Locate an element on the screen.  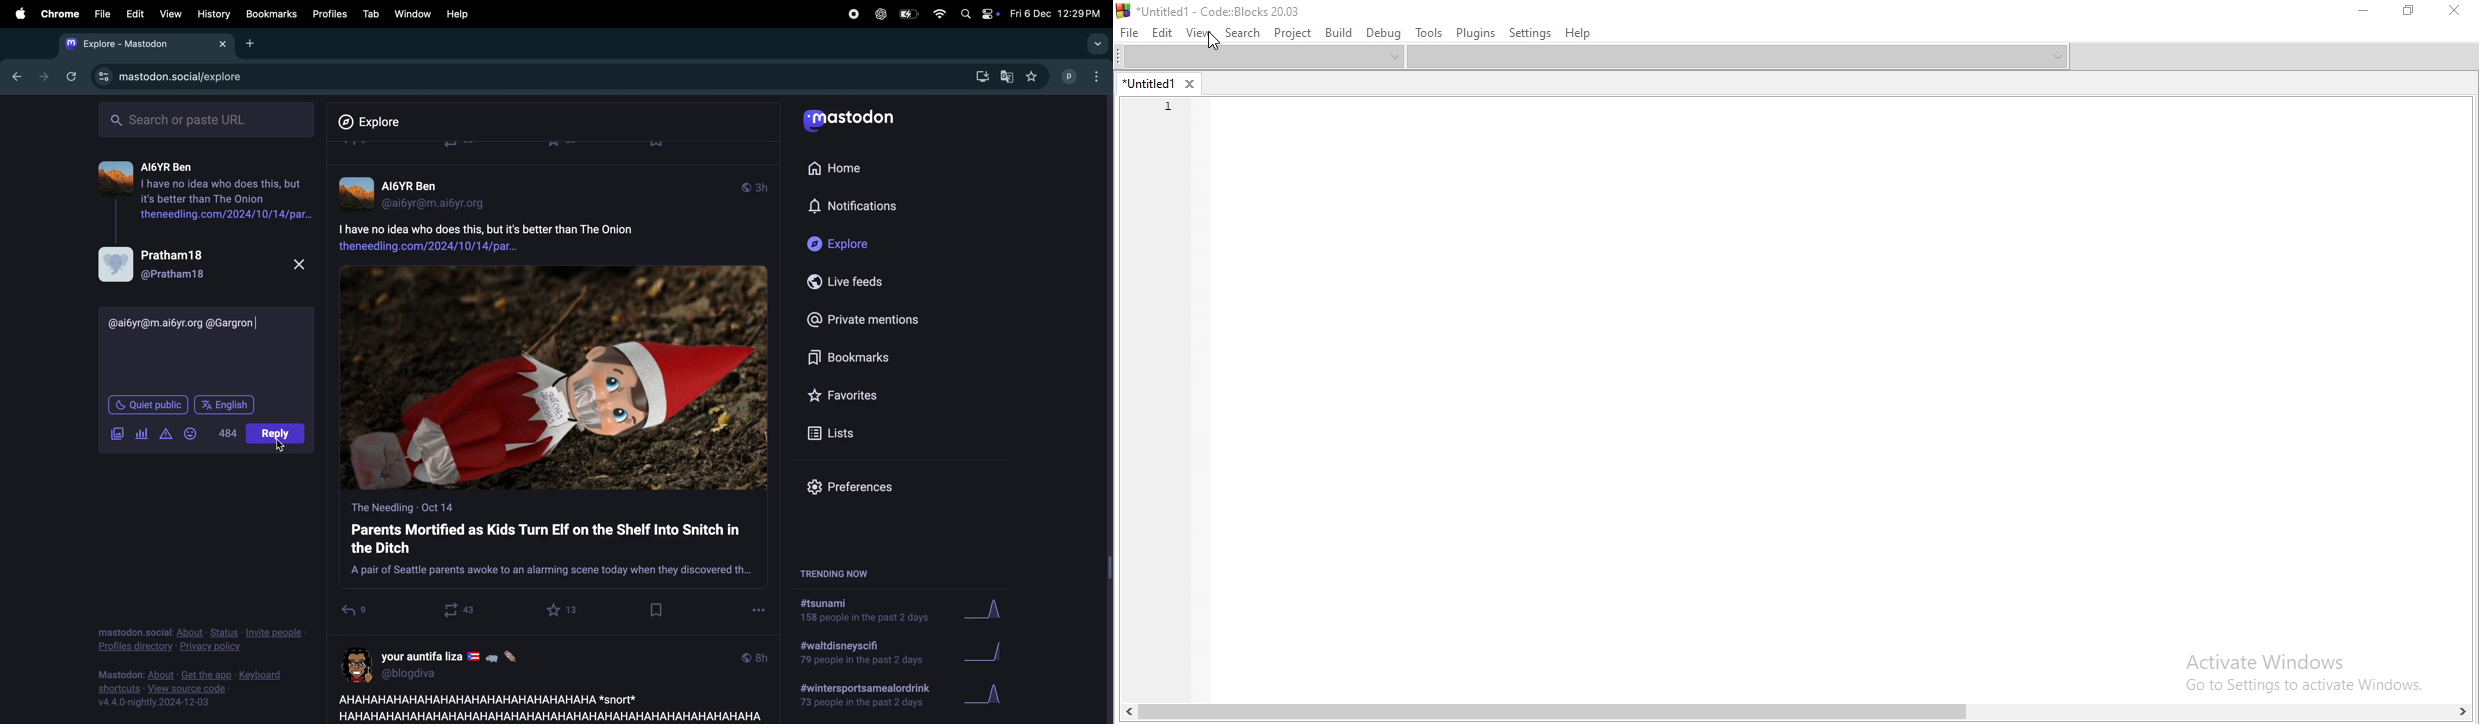
Explore is located at coordinates (844, 245).